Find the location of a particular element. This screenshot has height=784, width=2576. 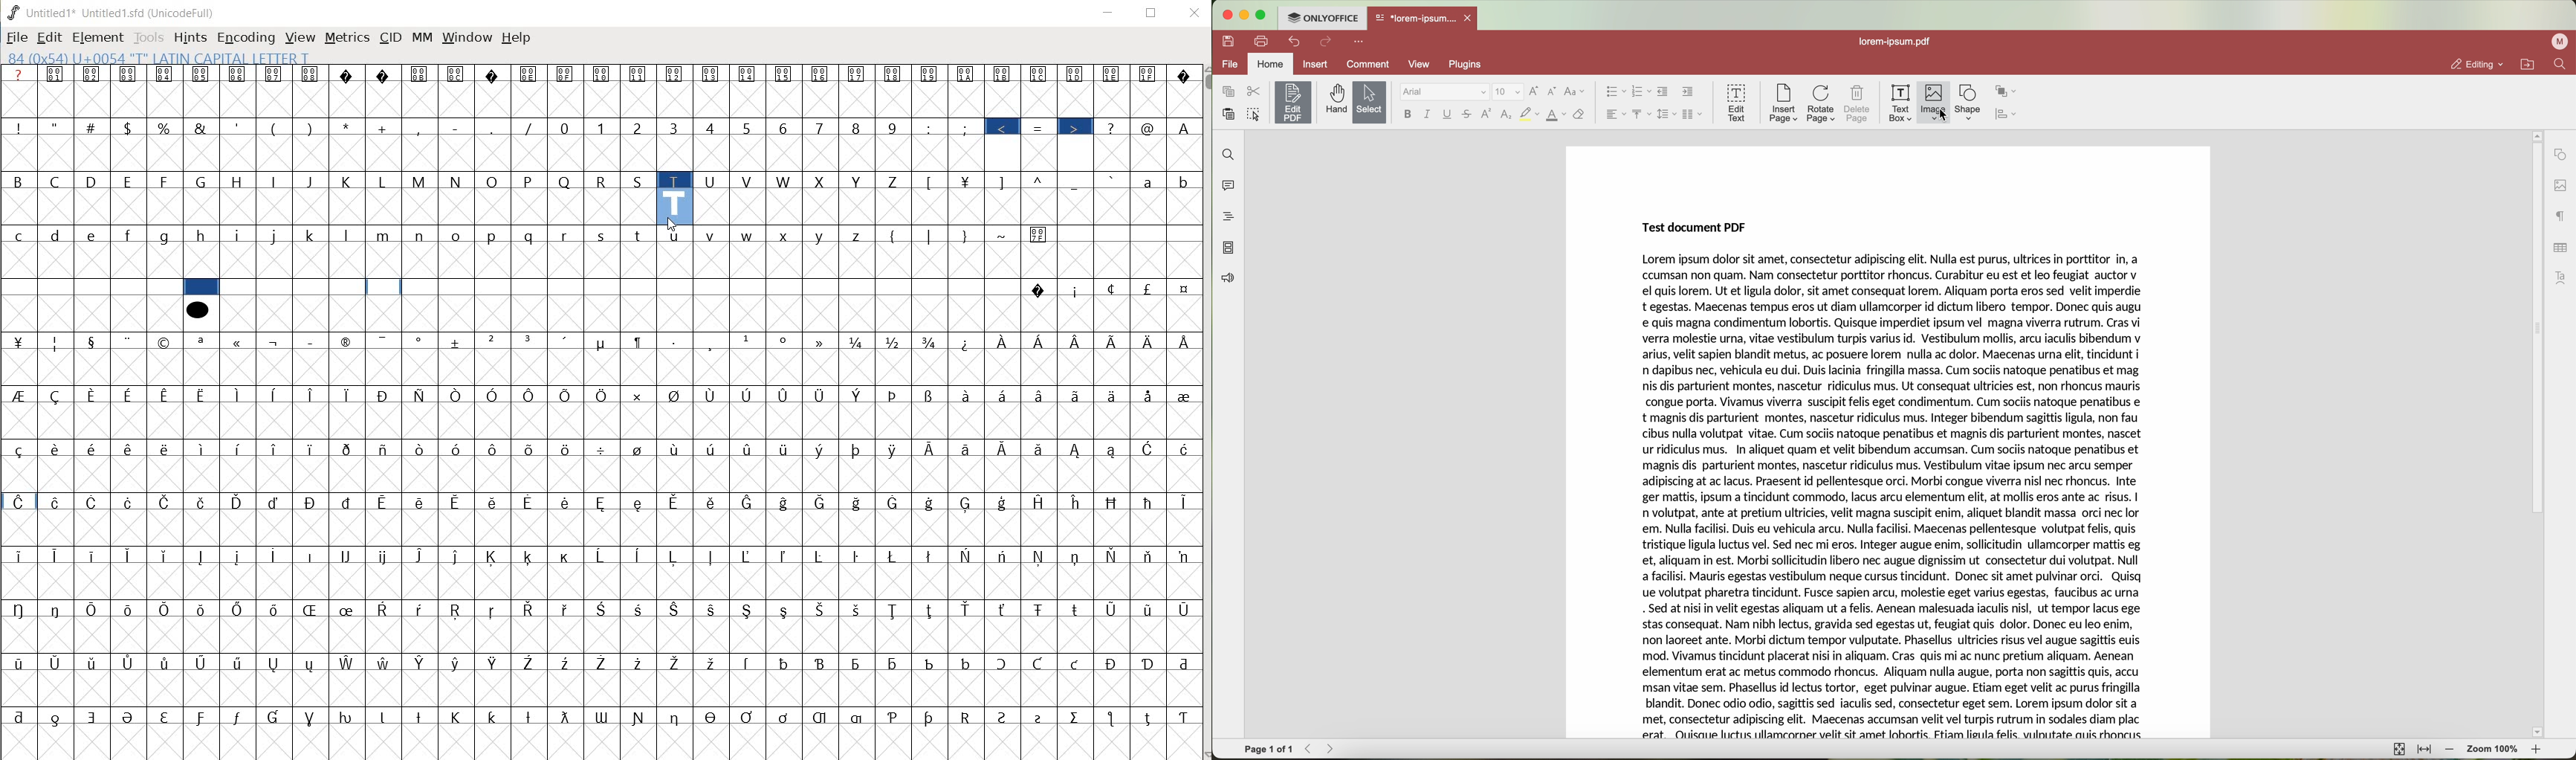

Symbol is located at coordinates (58, 557).